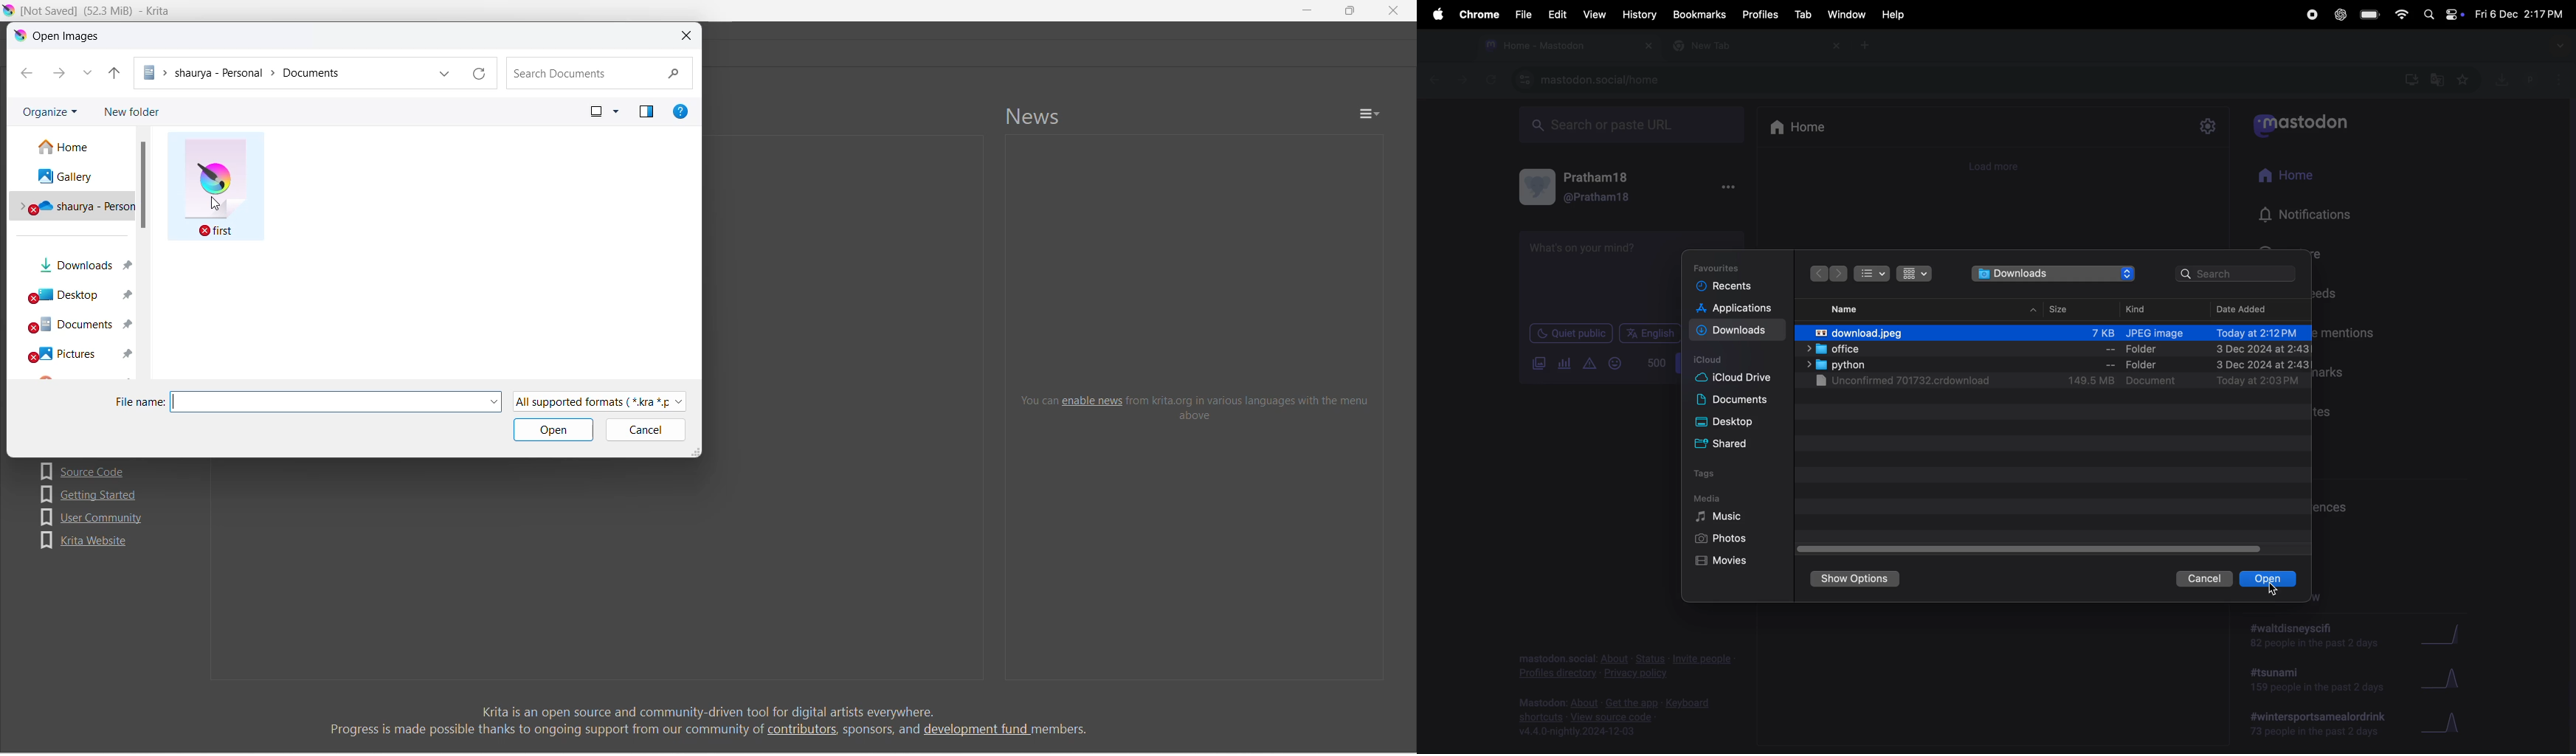 Image resolution: width=2576 pixels, height=756 pixels. I want to click on apple menu, so click(1436, 15).